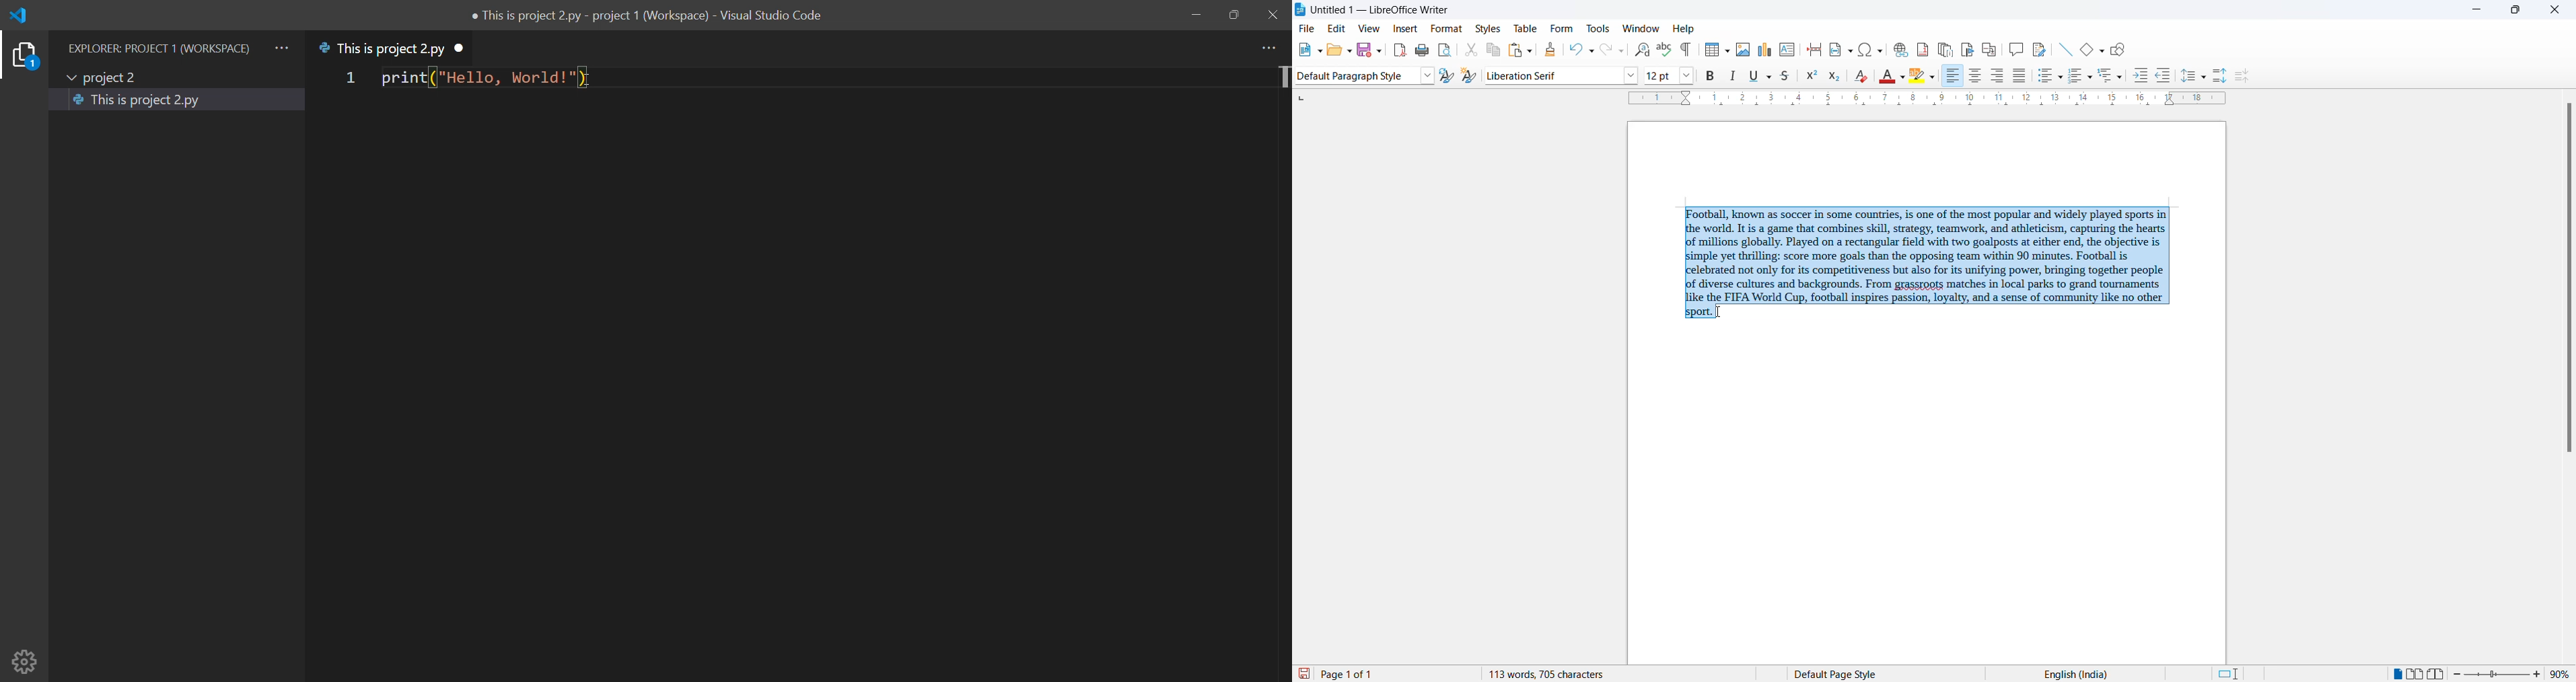  I want to click on underline options, so click(1768, 76).